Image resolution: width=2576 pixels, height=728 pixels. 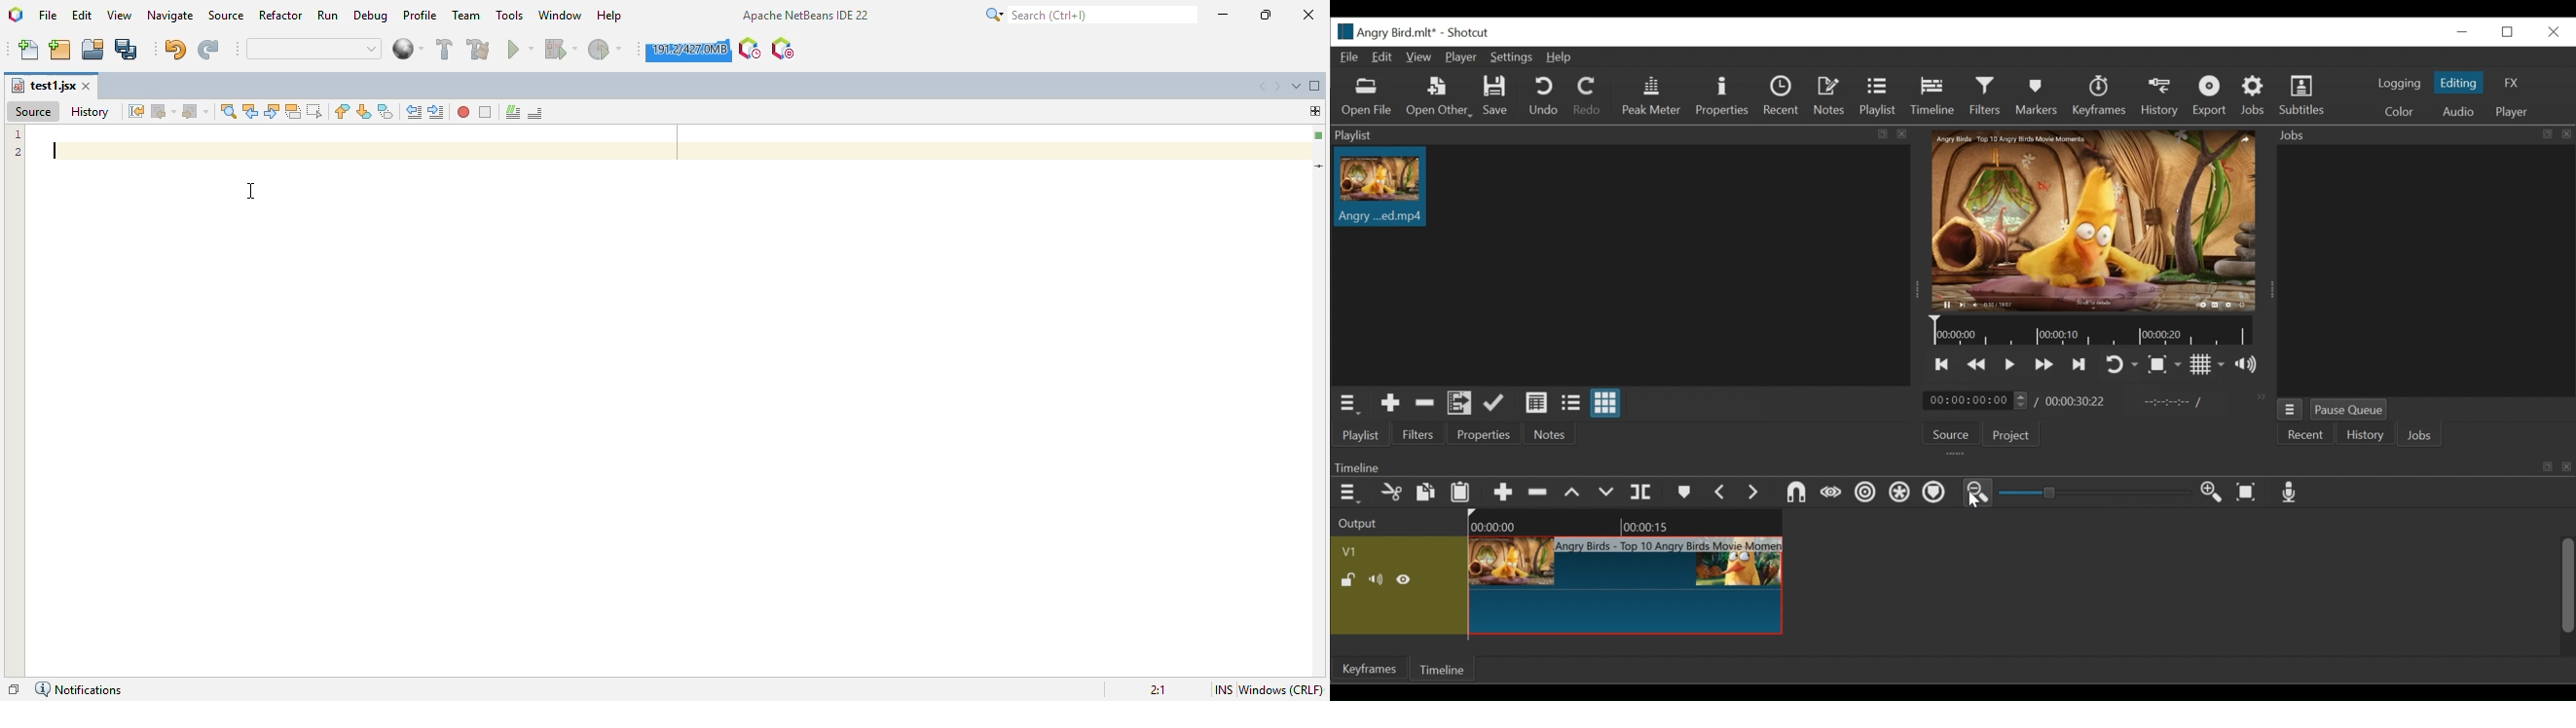 What do you see at coordinates (2166, 366) in the screenshot?
I see `Toggle zoom` at bounding box center [2166, 366].